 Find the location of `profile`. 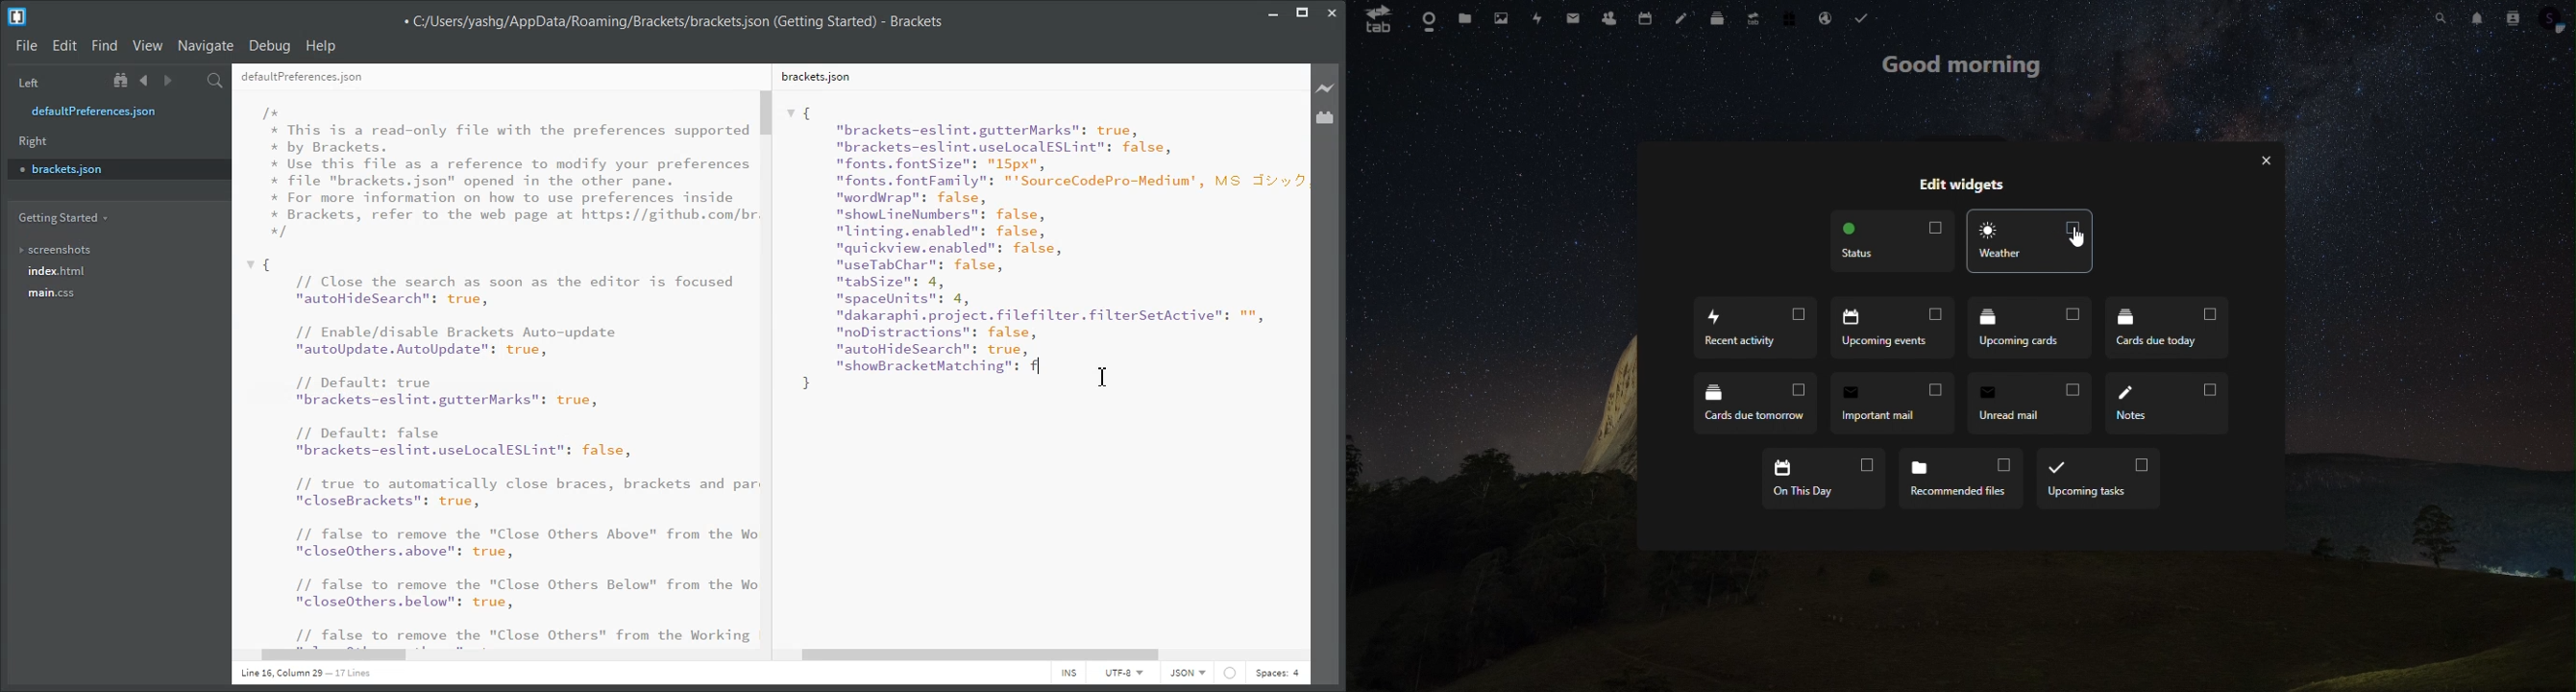

profile is located at coordinates (2552, 18).